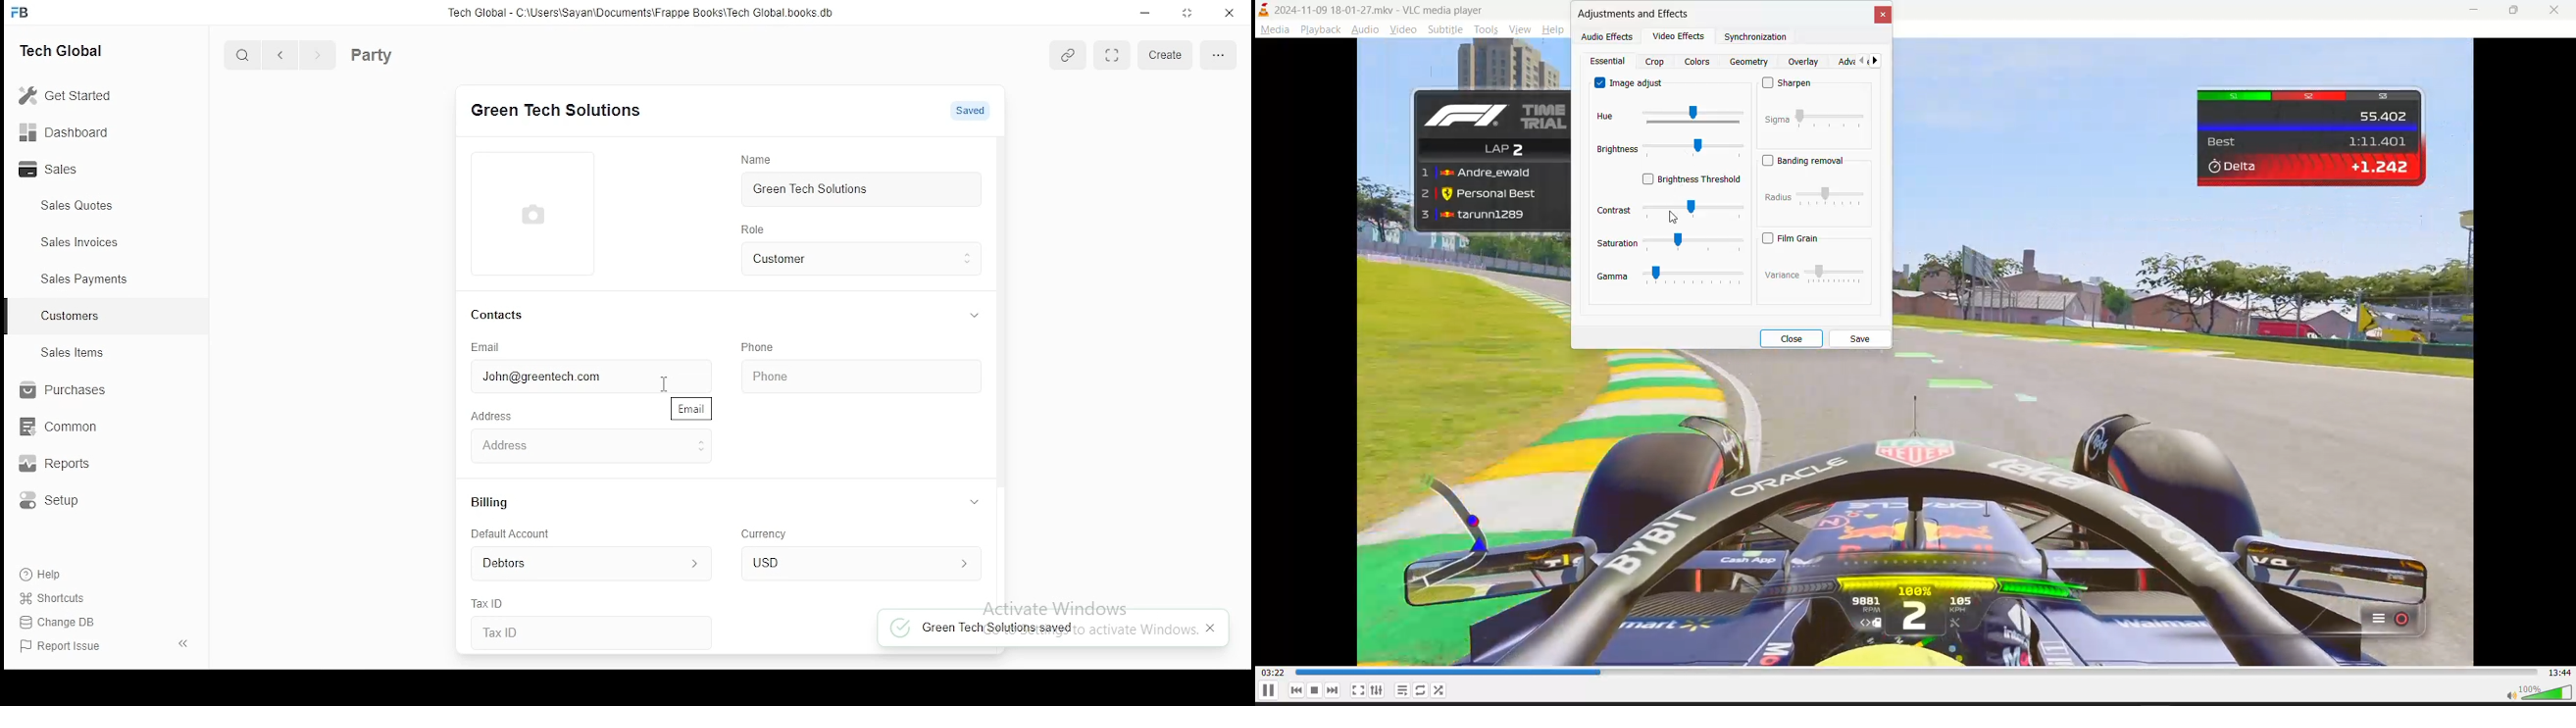  Describe the element at coordinates (1791, 339) in the screenshot. I see `close` at that location.